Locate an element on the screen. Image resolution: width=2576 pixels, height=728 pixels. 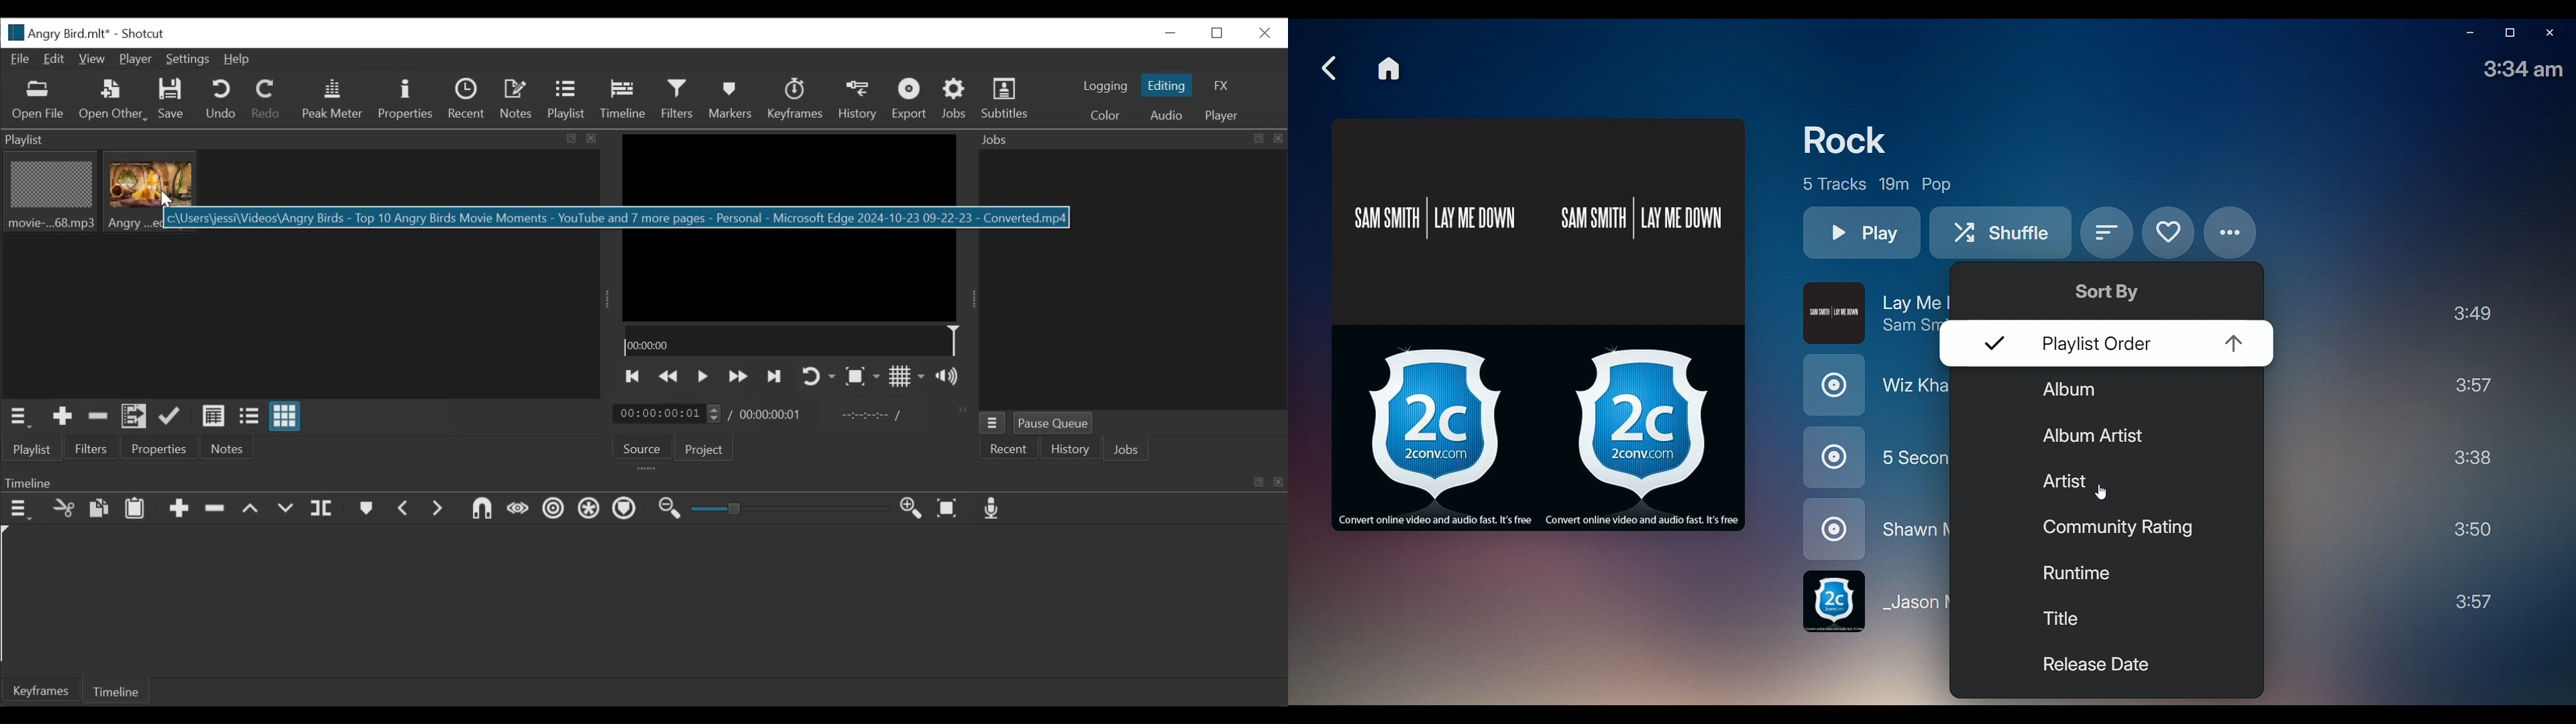
Jobs is located at coordinates (1128, 449).